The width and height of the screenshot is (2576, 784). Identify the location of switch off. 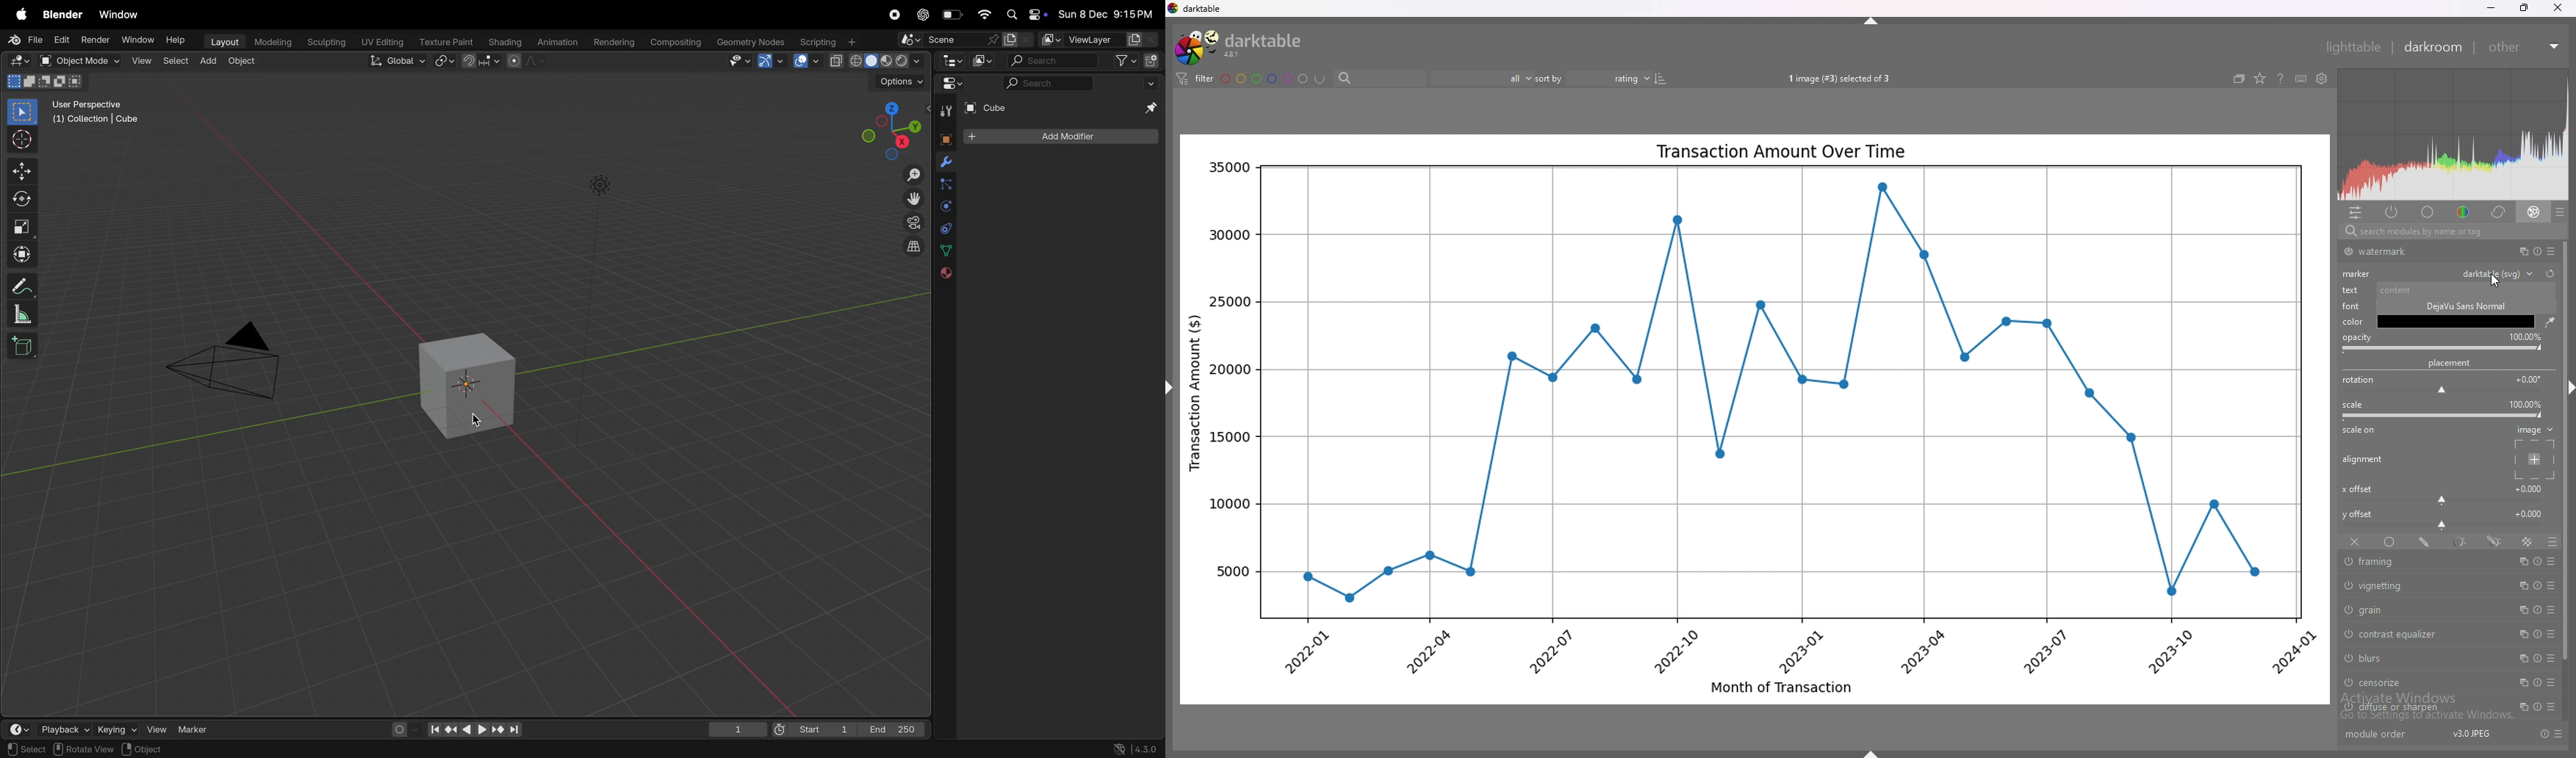
(2346, 632).